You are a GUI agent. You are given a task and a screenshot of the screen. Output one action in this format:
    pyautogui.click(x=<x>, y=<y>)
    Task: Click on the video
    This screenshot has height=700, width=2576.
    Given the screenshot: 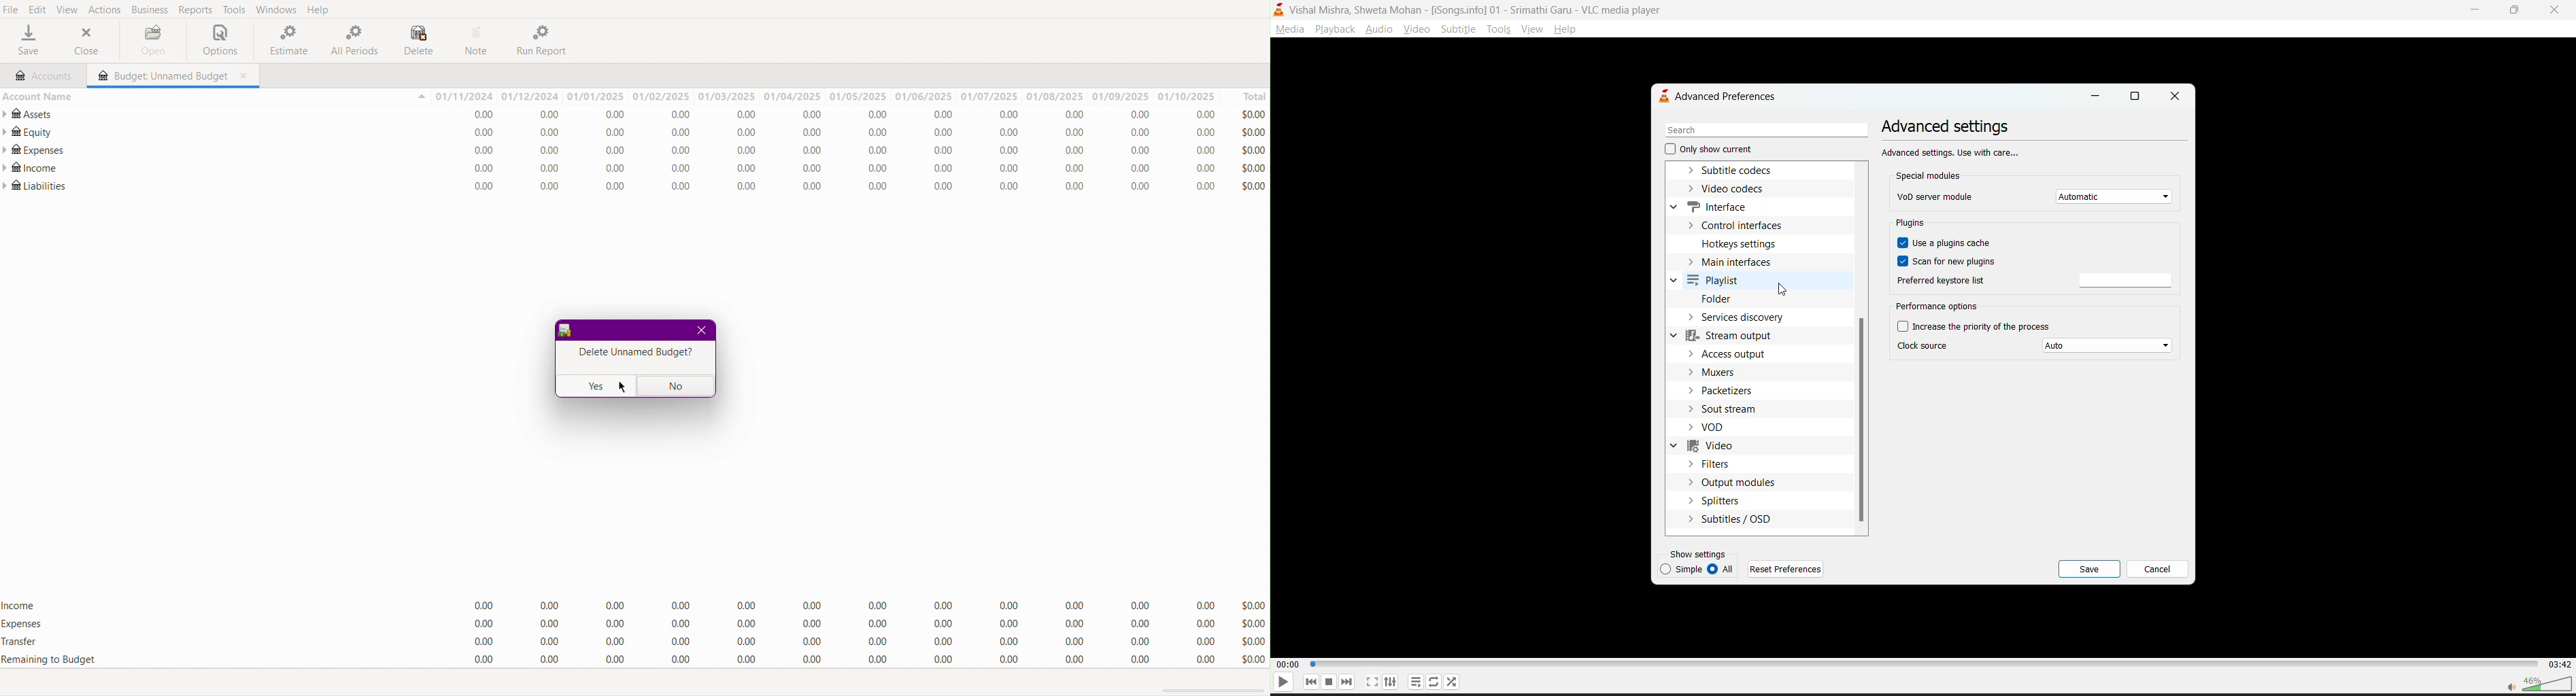 What is the action you would take?
    pyautogui.click(x=1713, y=445)
    